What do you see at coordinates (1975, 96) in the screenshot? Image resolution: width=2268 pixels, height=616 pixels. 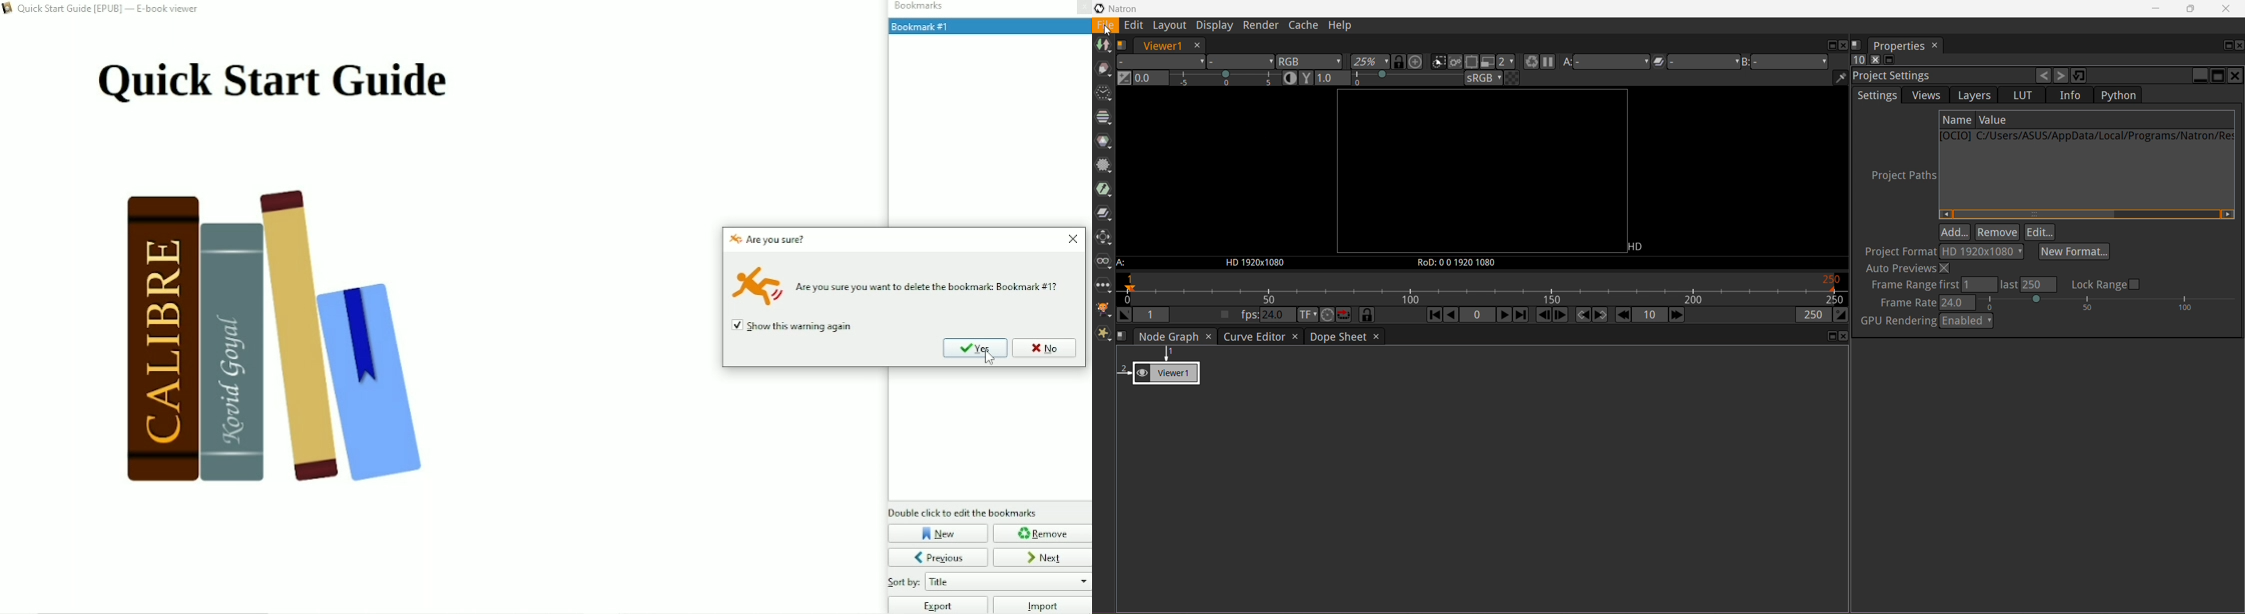 I see `Layers` at bounding box center [1975, 96].